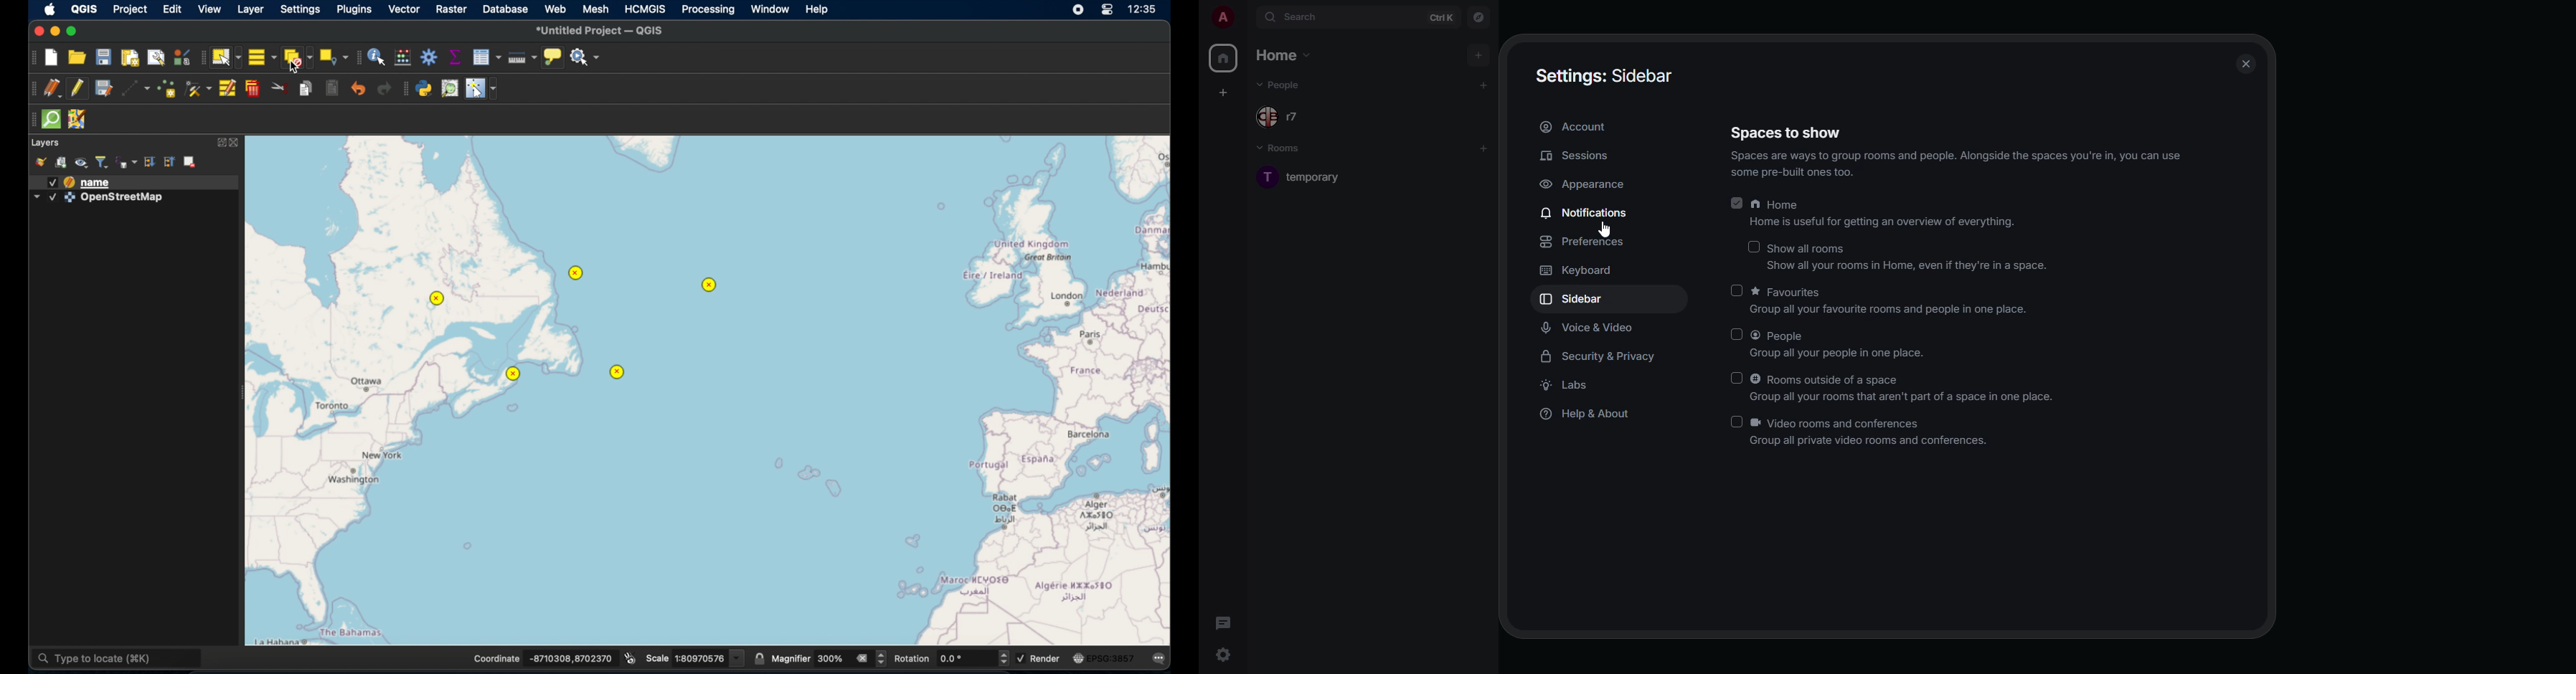 Image resolution: width=2576 pixels, height=700 pixels. I want to click on clear value of magnifier, so click(863, 659).